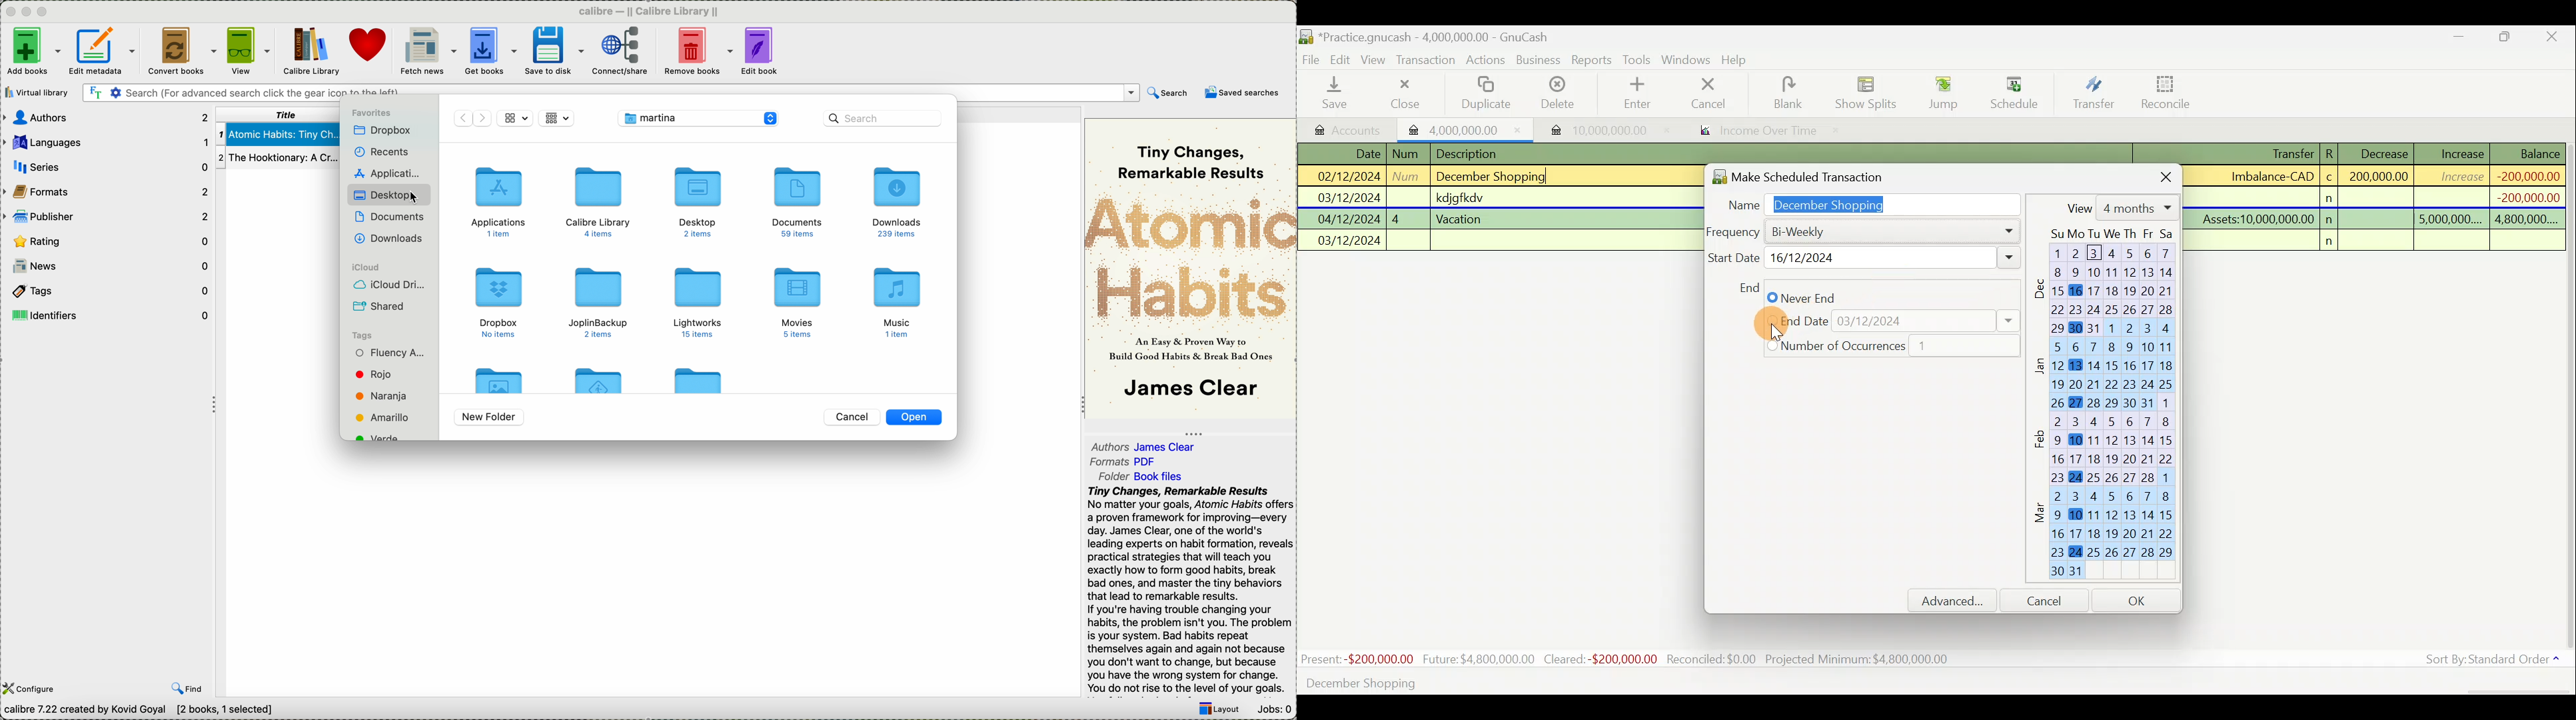  What do you see at coordinates (428, 51) in the screenshot?
I see `fetch news` at bounding box center [428, 51].